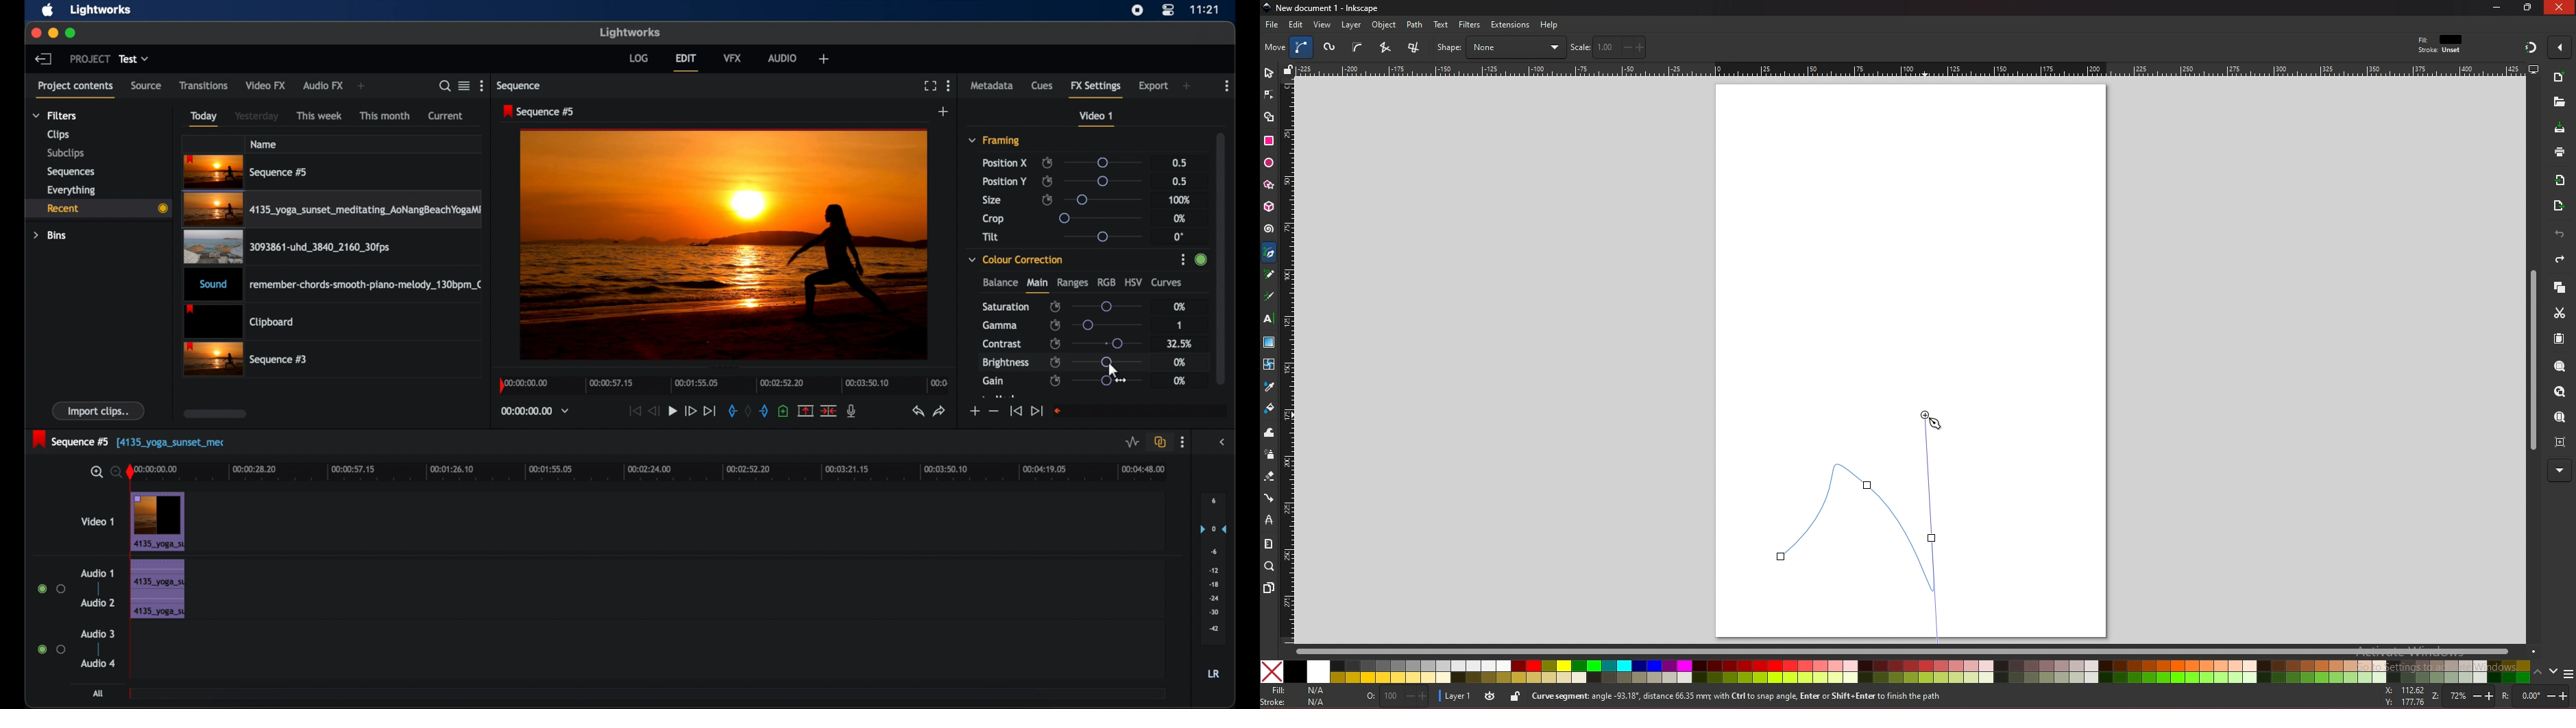  I want to click on play , so click(673, 412).